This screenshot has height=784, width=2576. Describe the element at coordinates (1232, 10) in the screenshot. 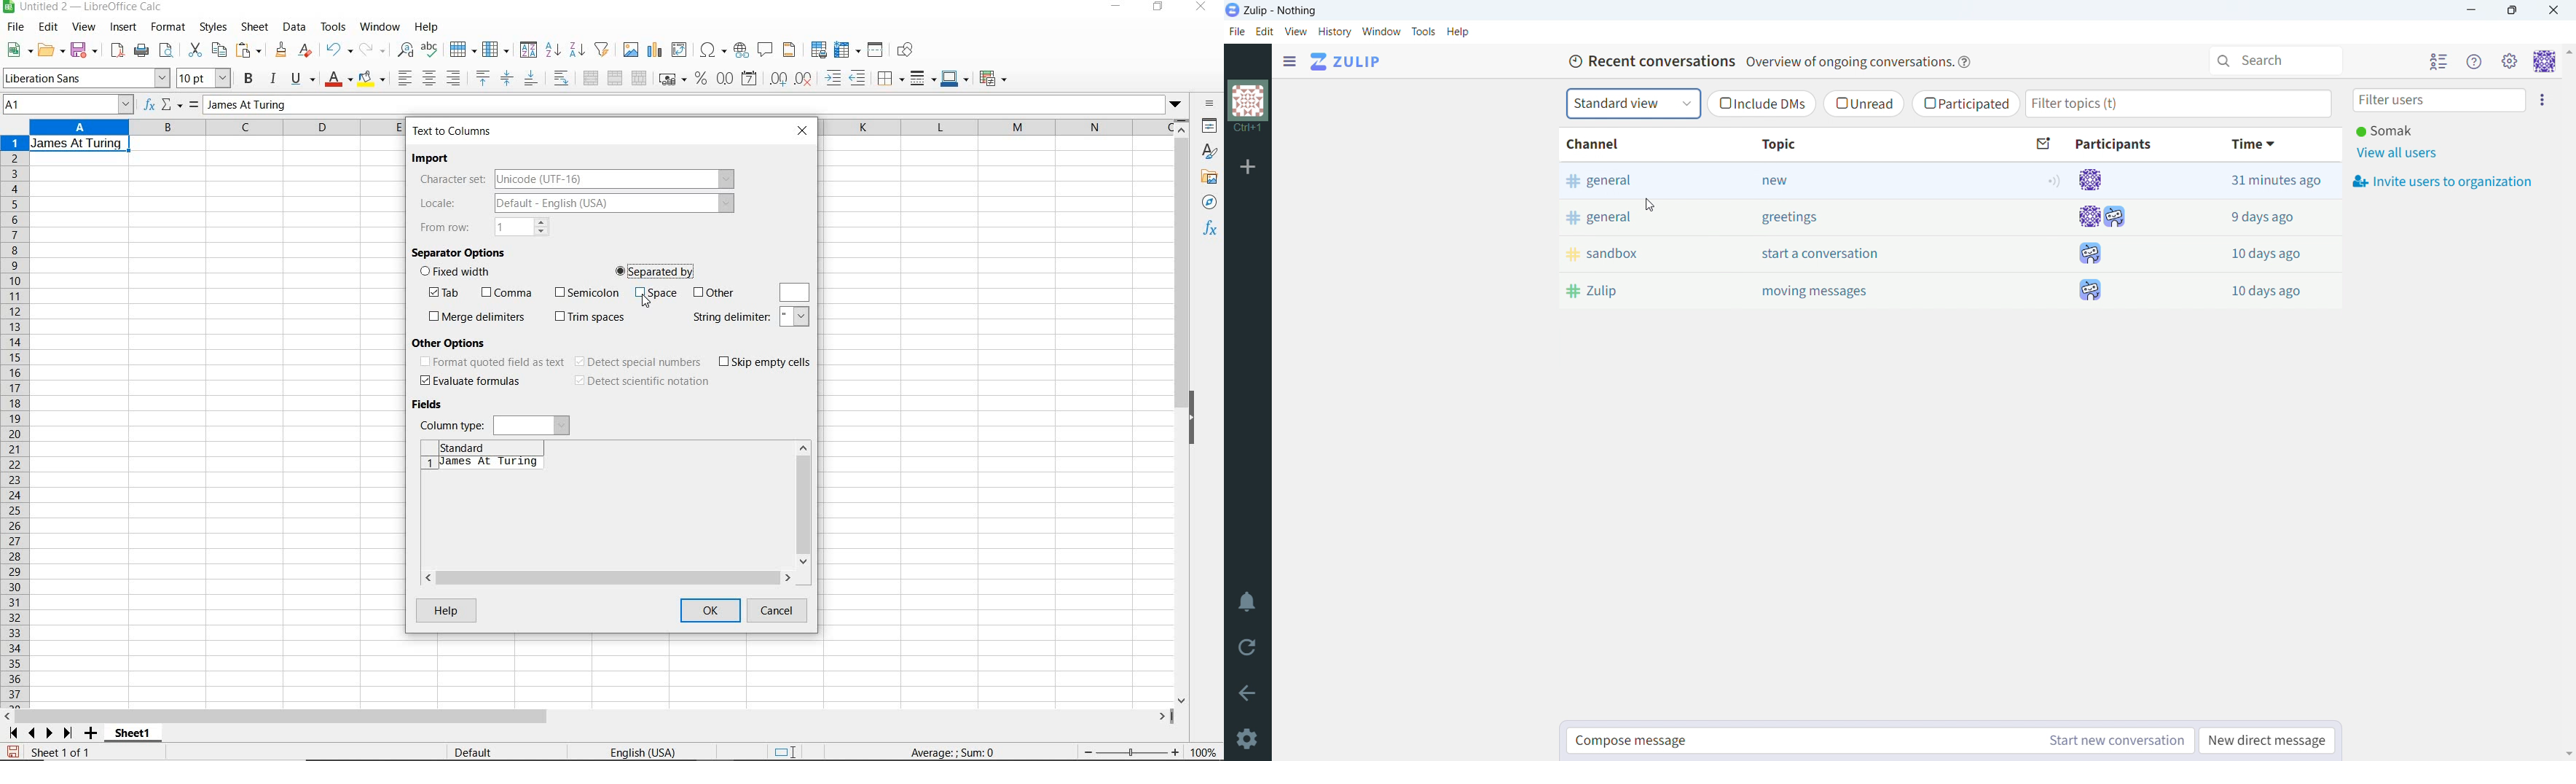

I see `logo` at that location.